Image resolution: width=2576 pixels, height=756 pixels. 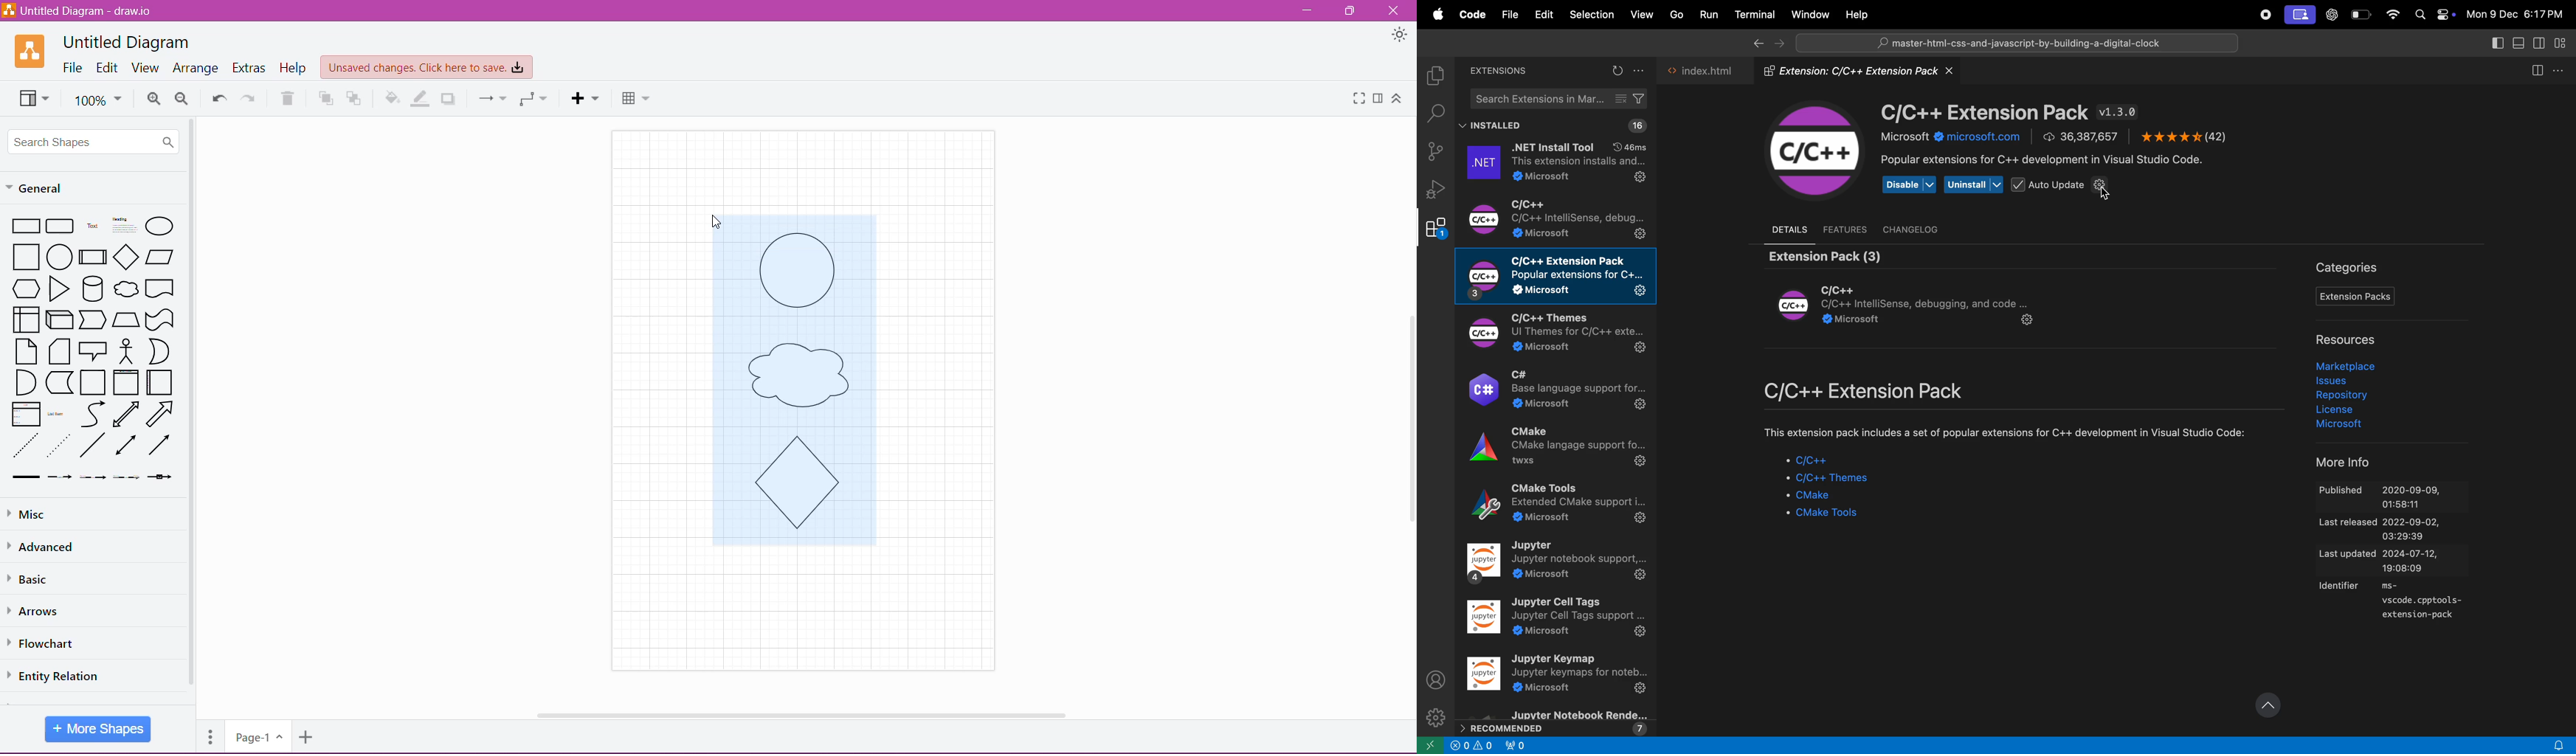 I want to click on Insert Page, so click(x=308, y=739).